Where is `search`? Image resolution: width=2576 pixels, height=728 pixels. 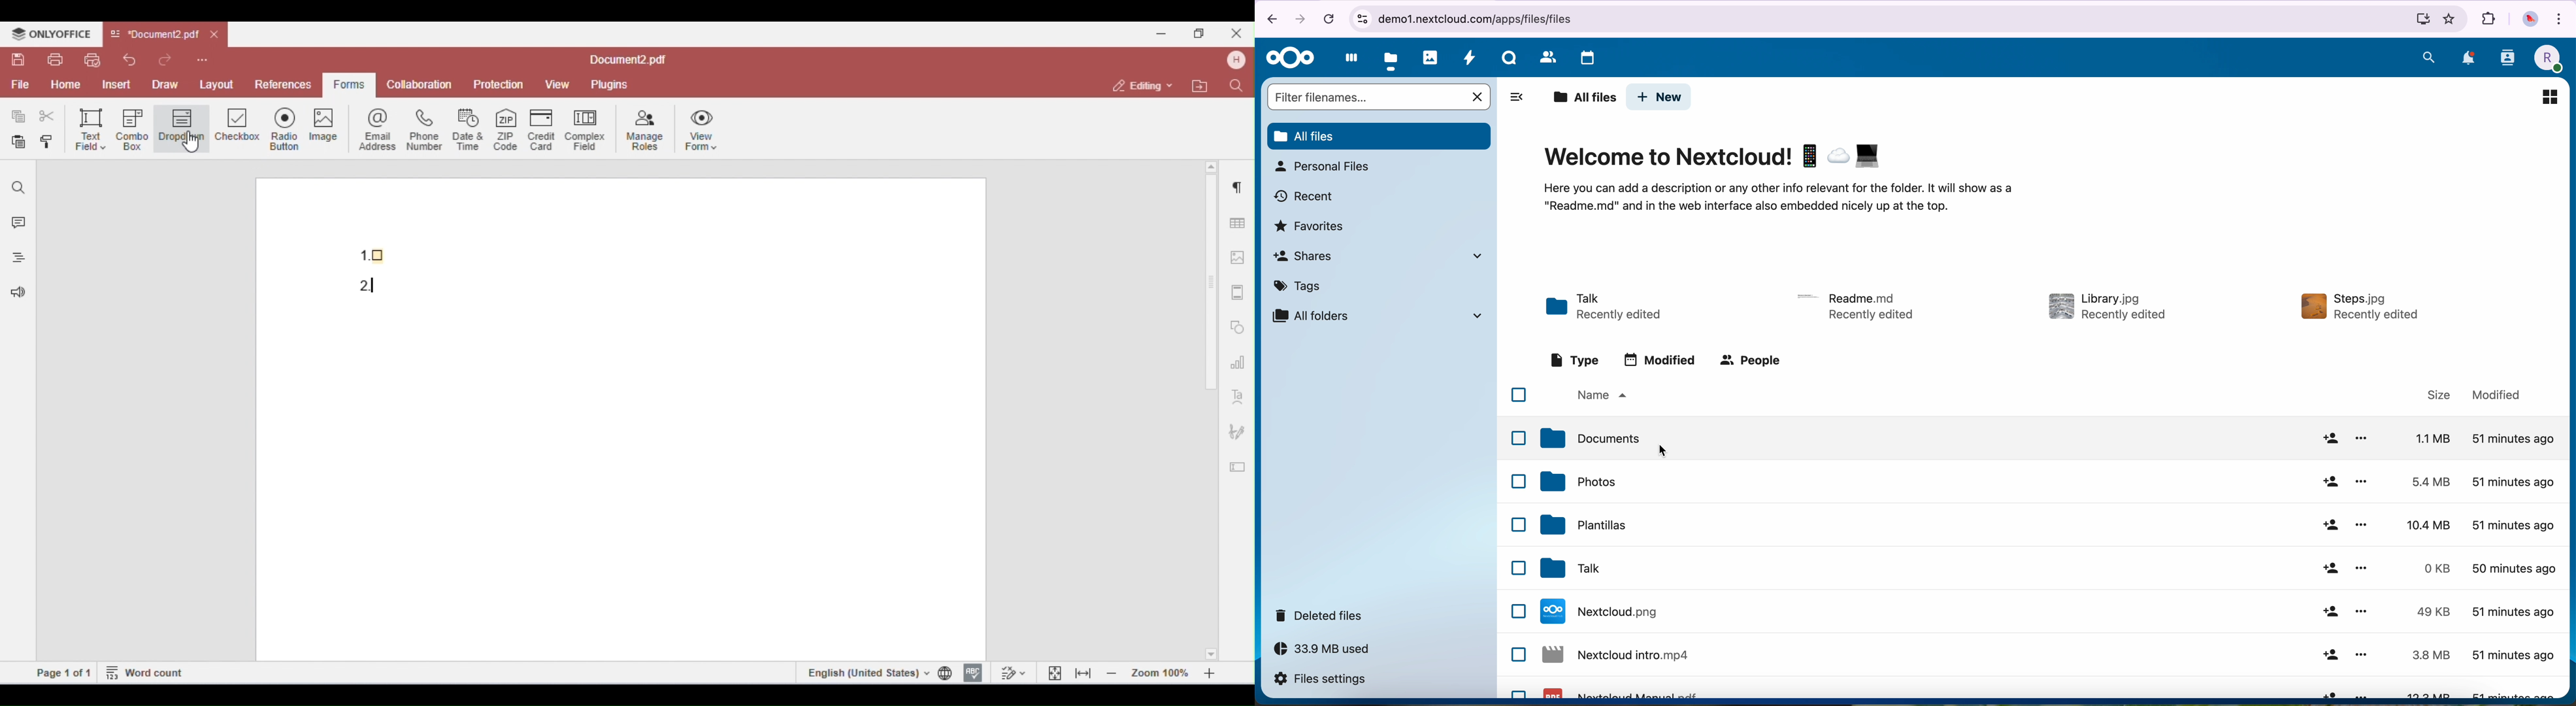
search is located at coordinates (2429, 57).